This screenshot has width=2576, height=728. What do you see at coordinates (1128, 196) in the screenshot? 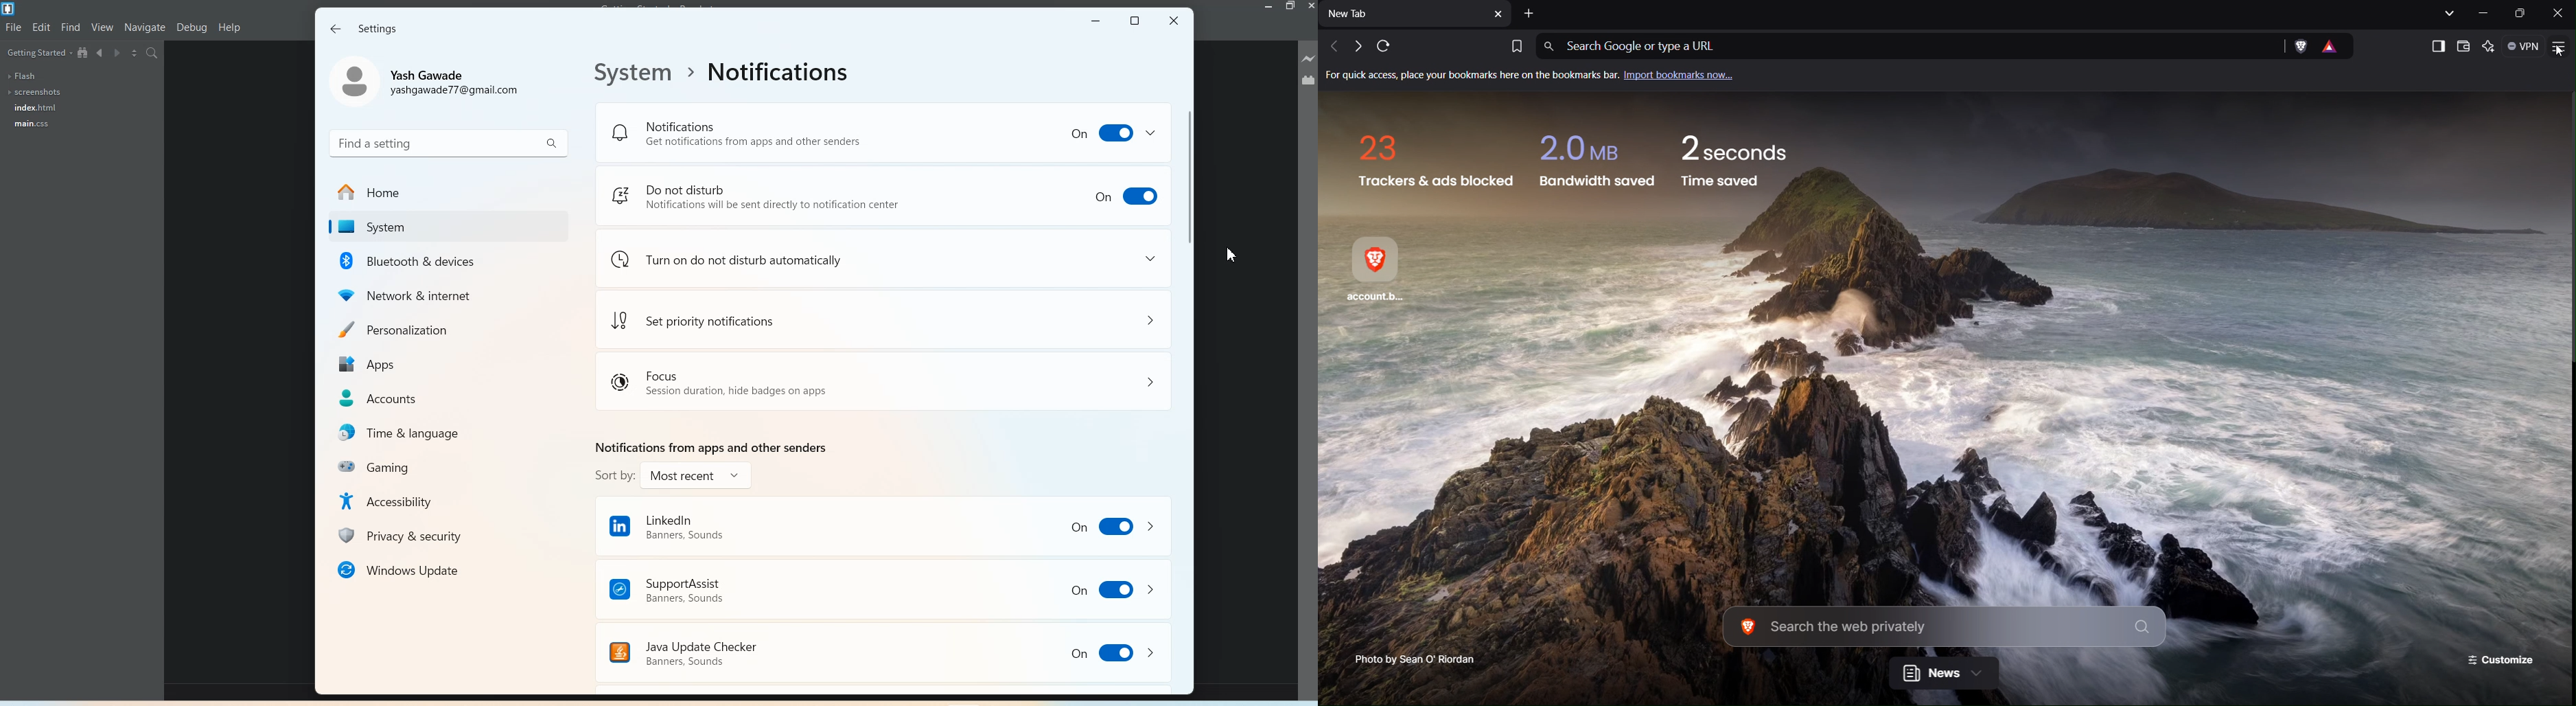
I see `Toggle Enable` at bounding box center [1128, 196].